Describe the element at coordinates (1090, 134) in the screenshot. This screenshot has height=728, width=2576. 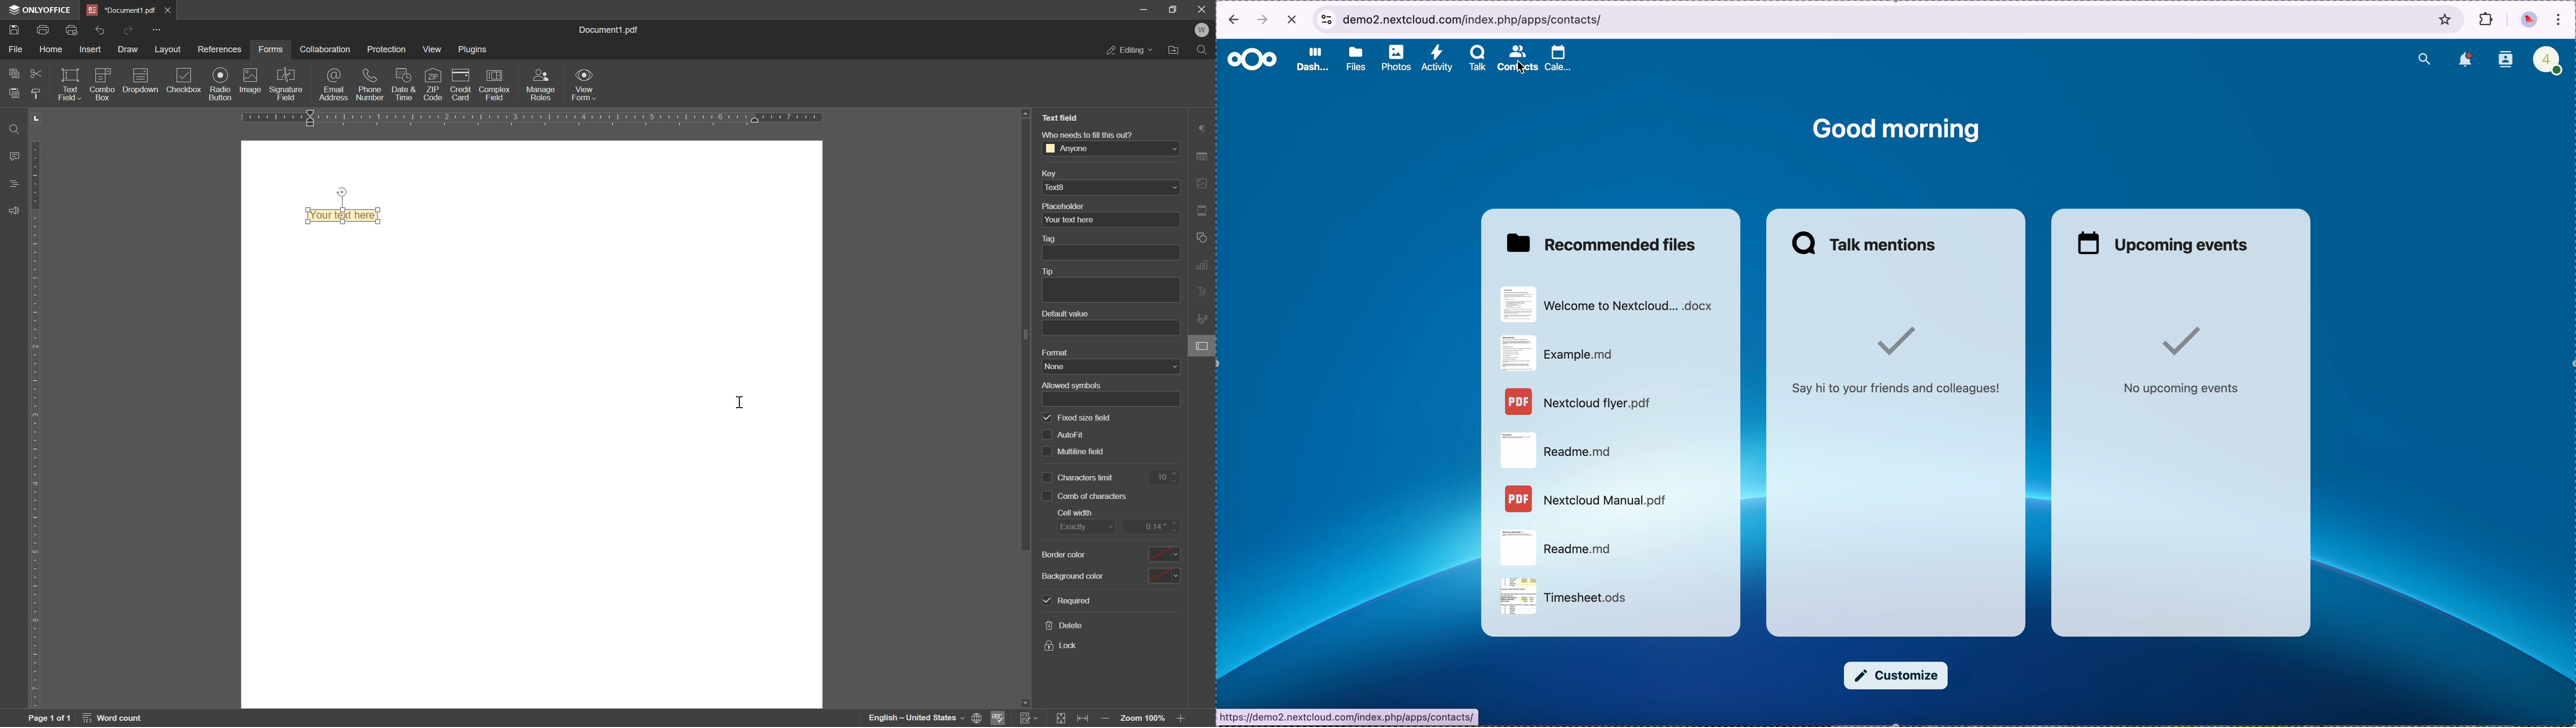
I see `who needs to fill this out` at that location.